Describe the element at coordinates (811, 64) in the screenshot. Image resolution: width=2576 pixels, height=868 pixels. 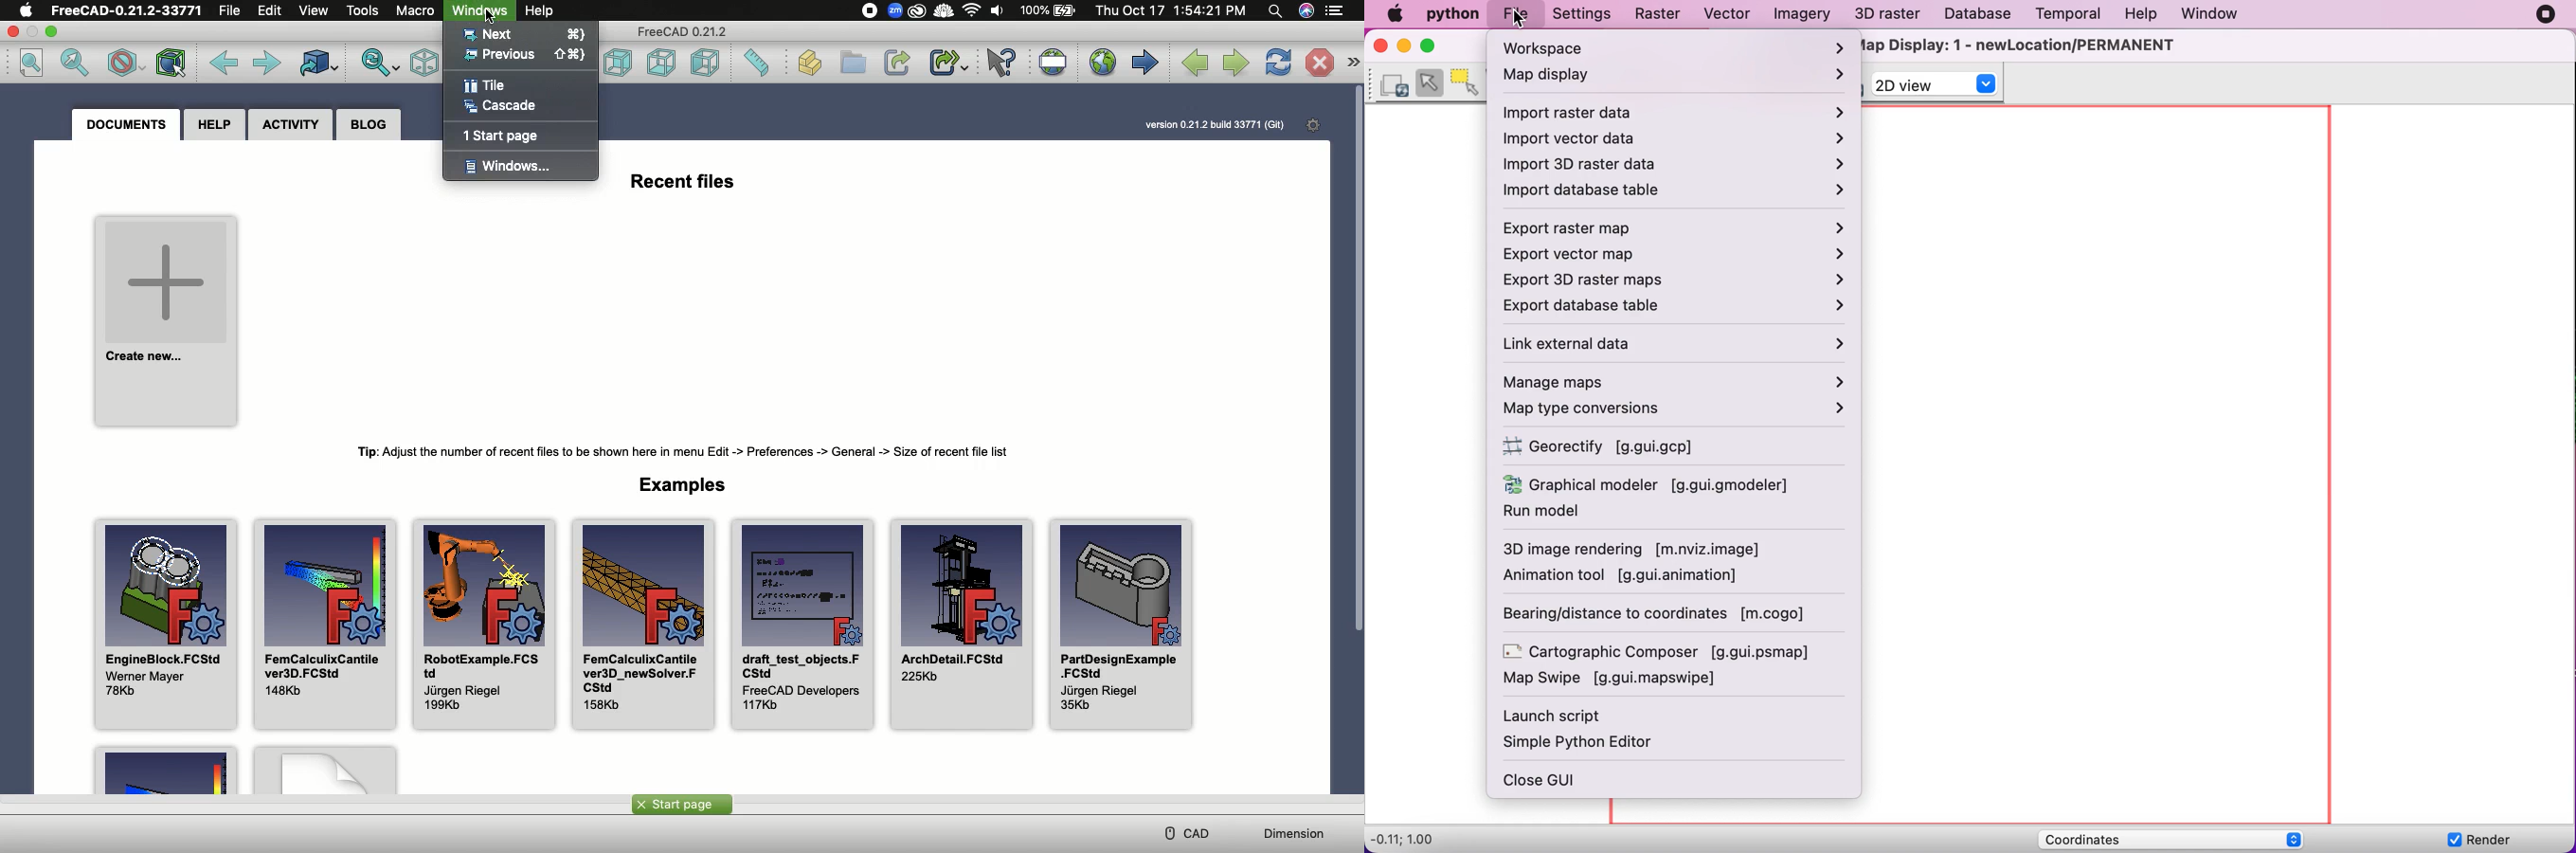
I see `Create part` at that location.